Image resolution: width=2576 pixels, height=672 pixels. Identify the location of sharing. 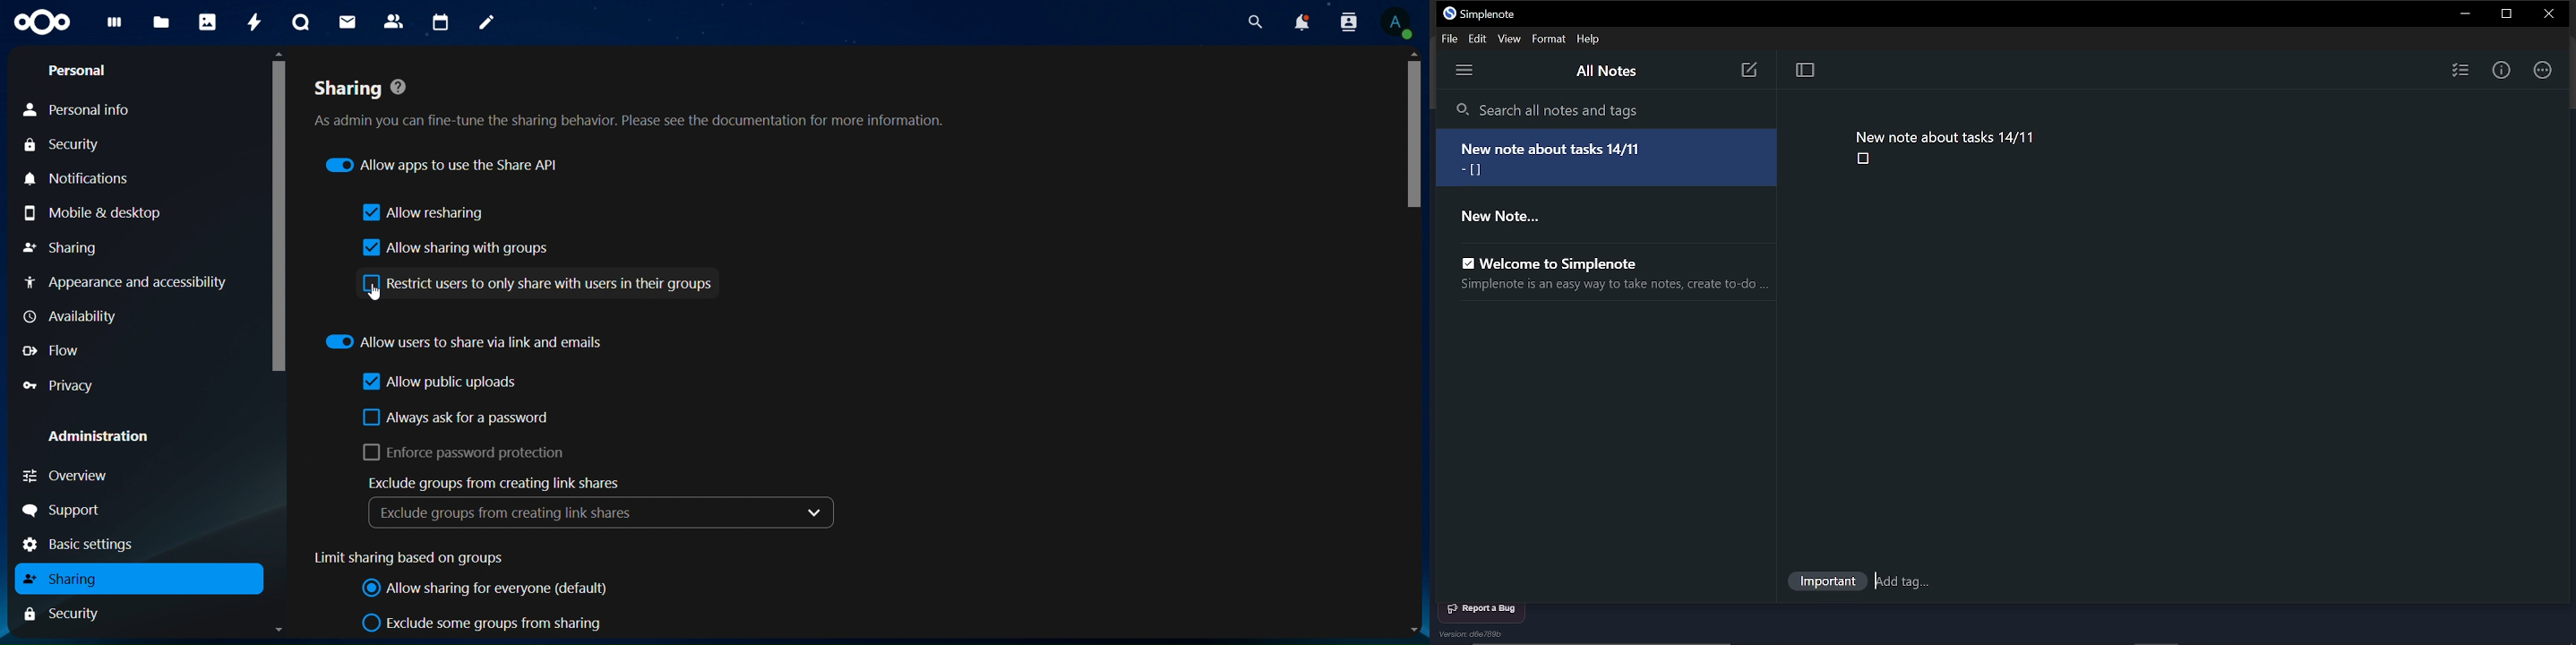
(68, 247).